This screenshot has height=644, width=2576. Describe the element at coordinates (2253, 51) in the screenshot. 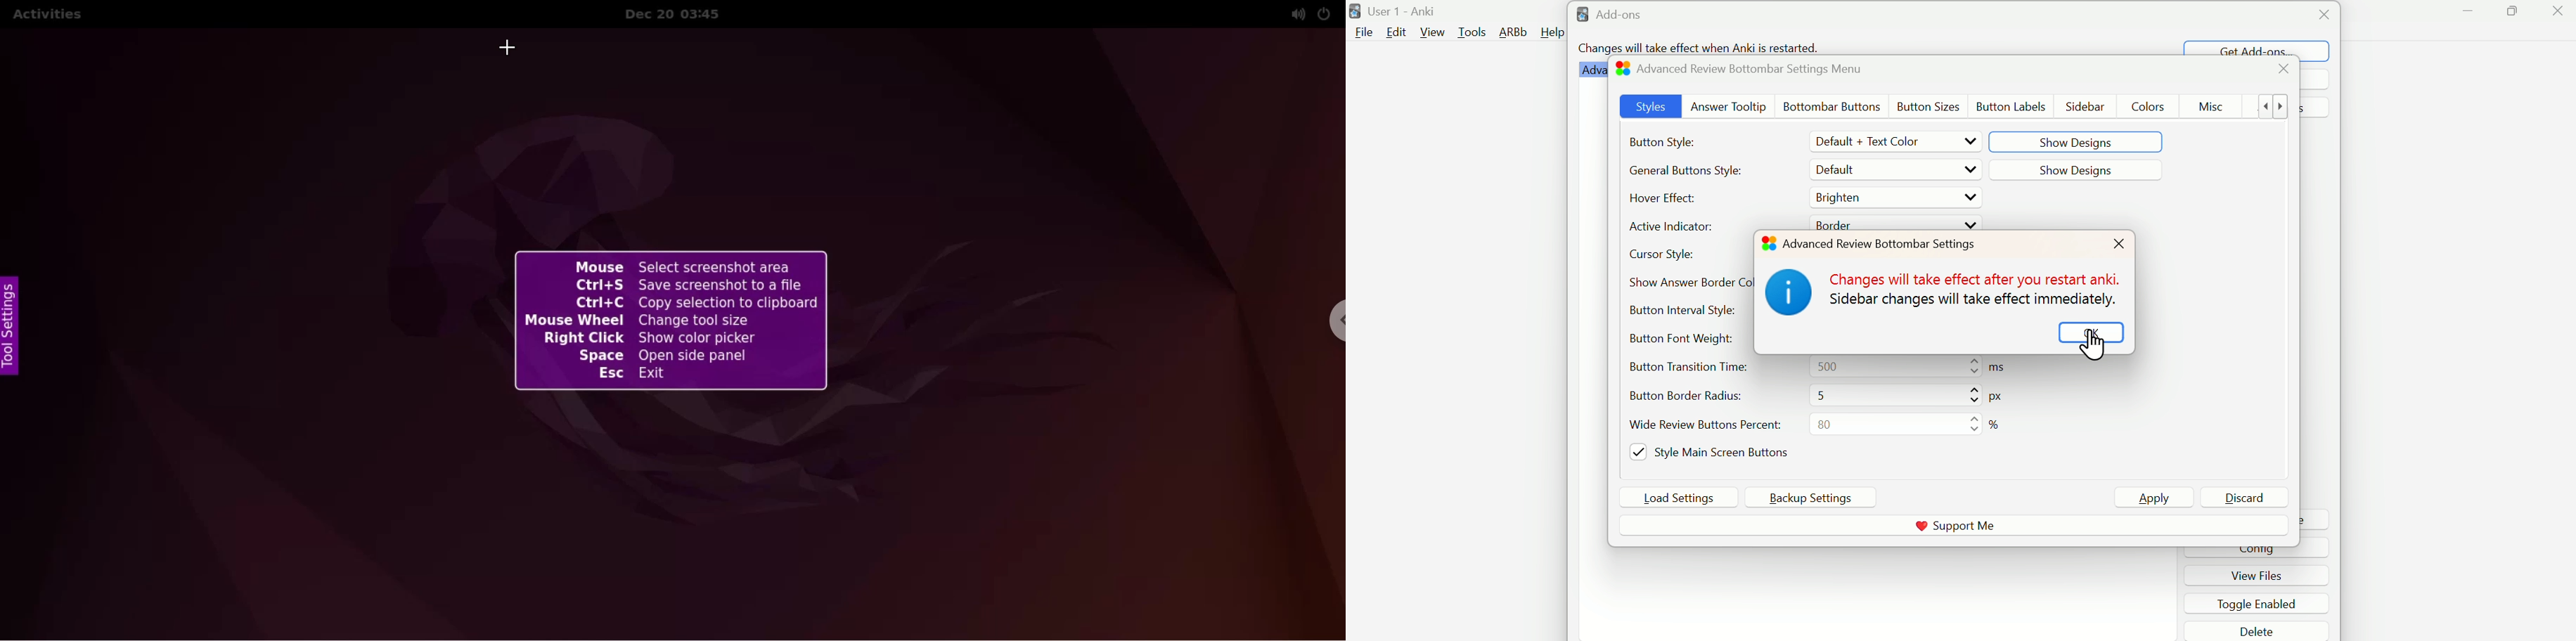

I see `Get Add-ons...` at that location.